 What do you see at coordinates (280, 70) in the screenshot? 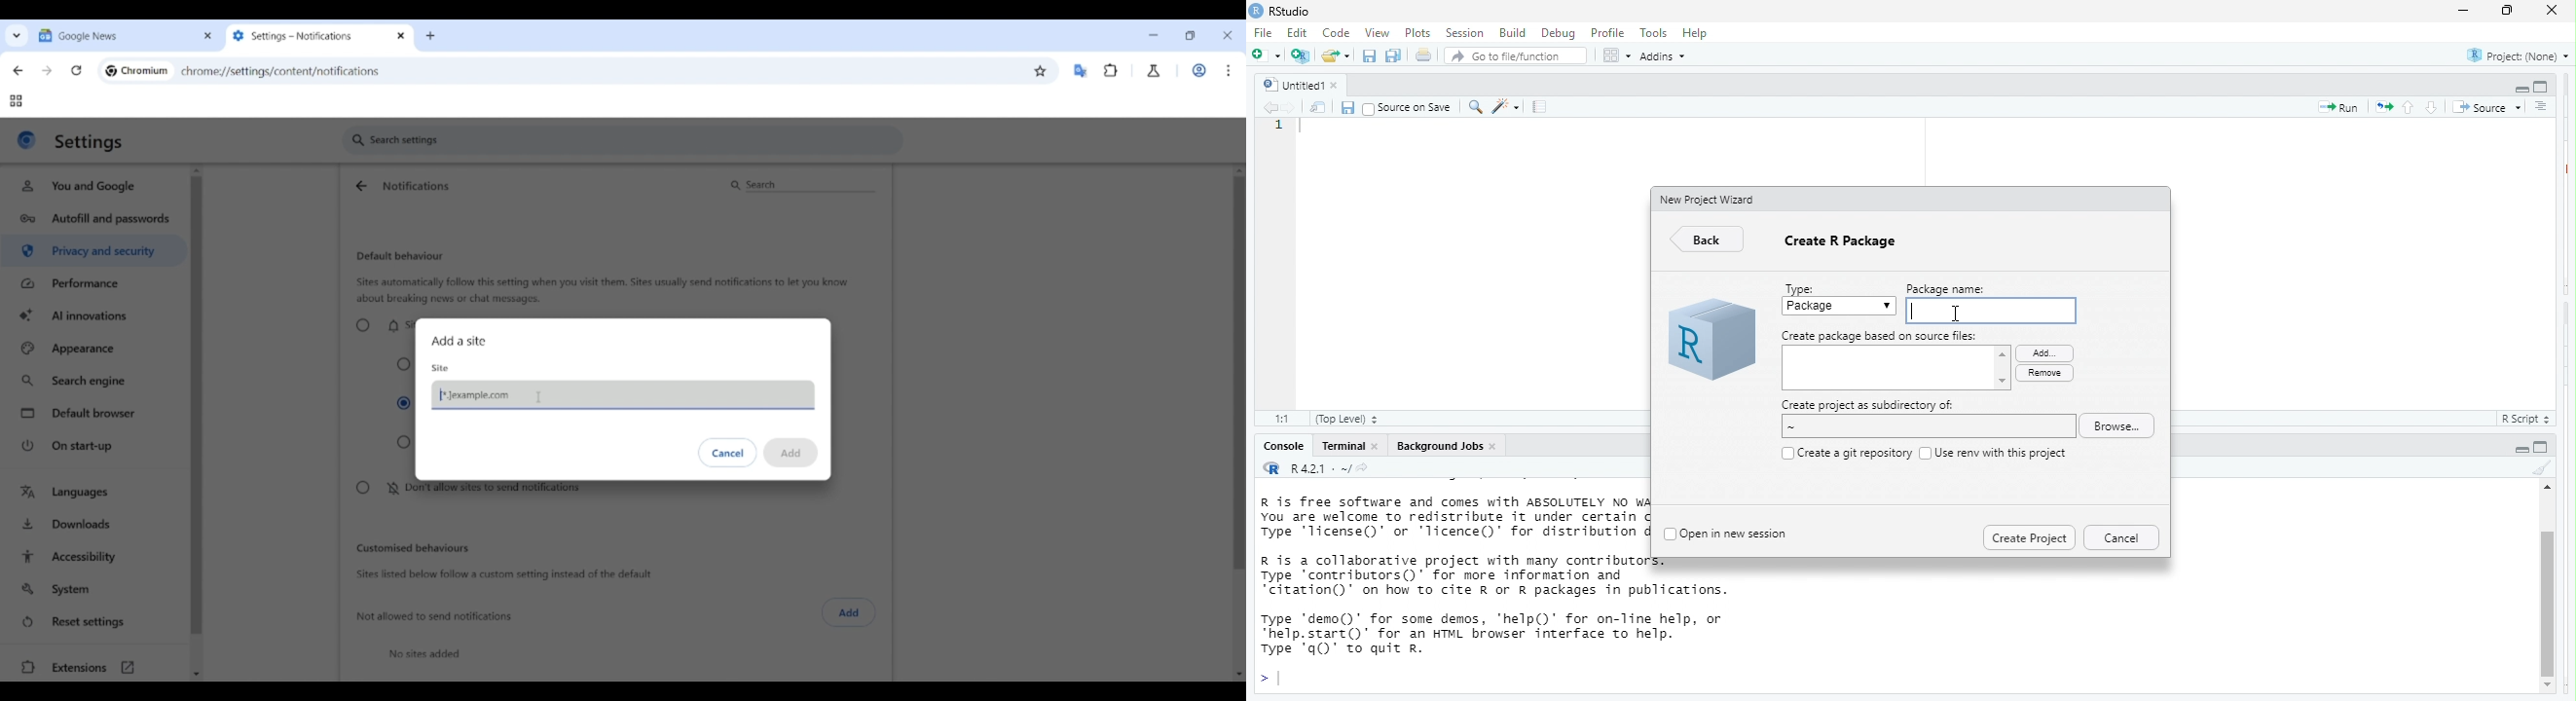
I see `chromey//settings/content/notifications` at bounding box center [280, 70].